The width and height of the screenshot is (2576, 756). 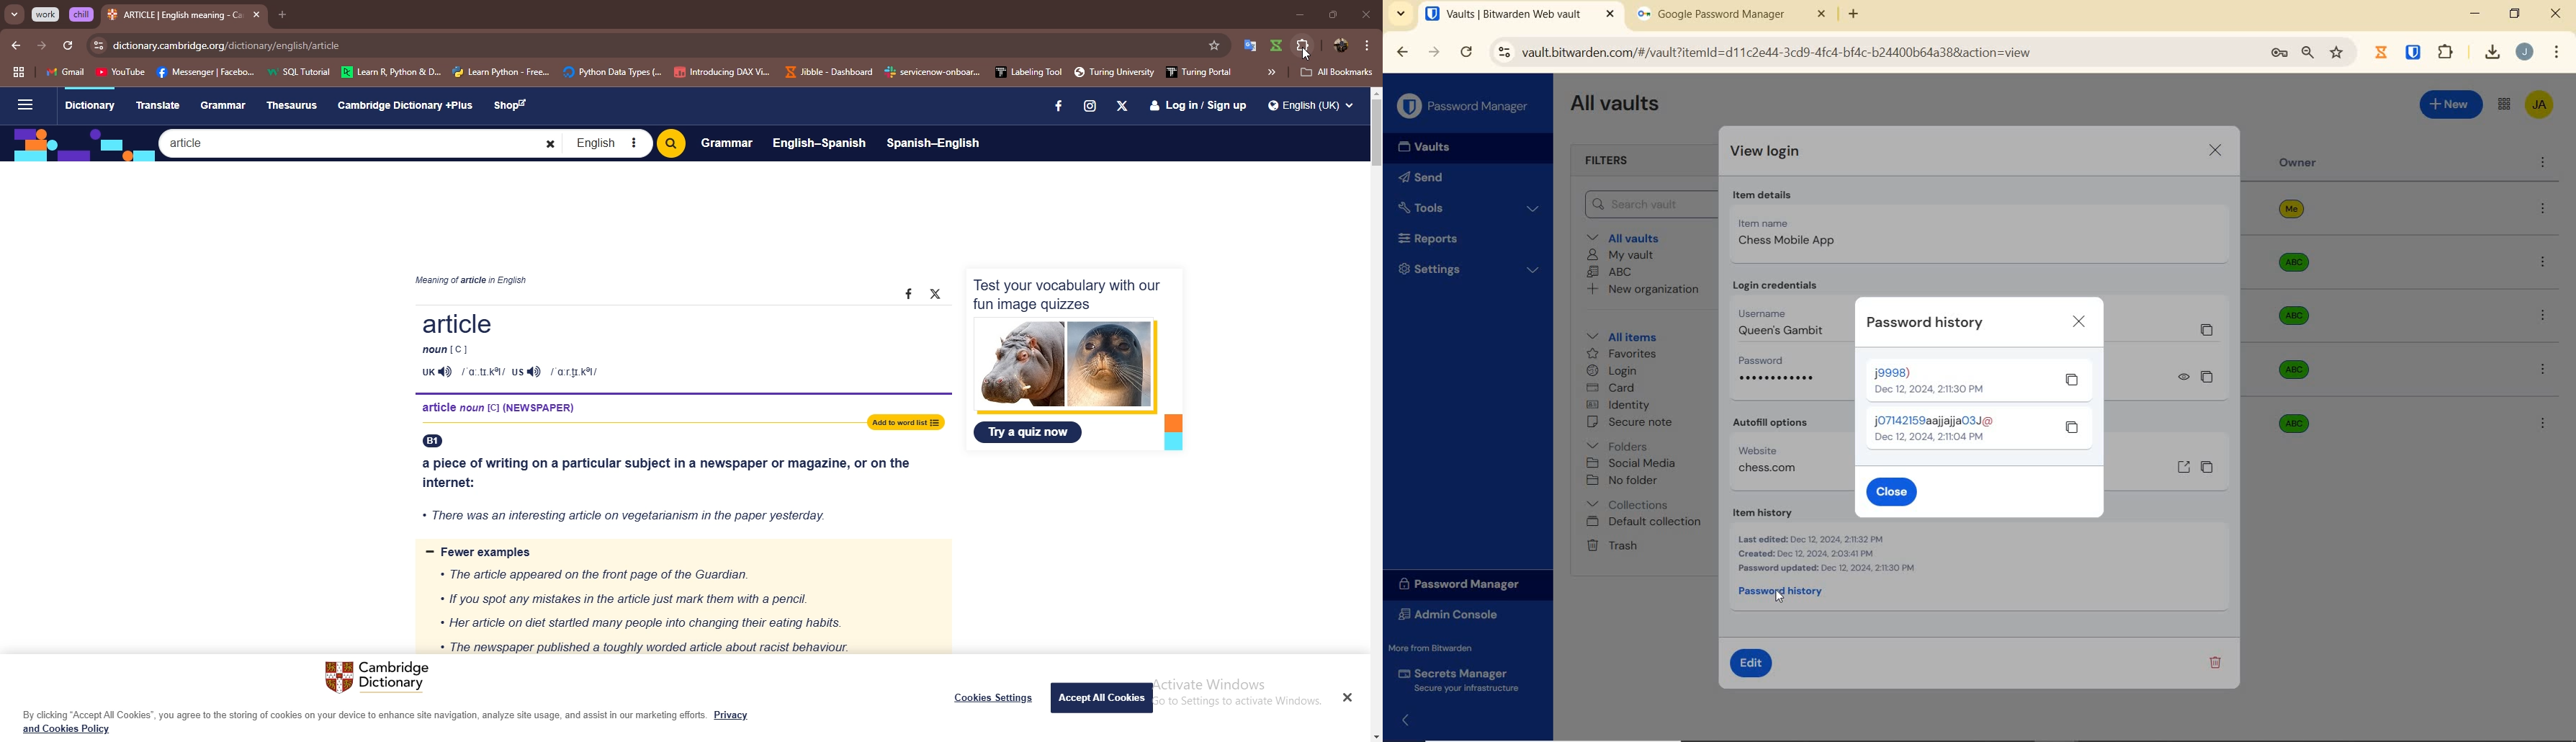 What do you see at coordinates (1468, 679) in the screenshot?
I see `Secrets Manager` at bounding box center [1468, 679].